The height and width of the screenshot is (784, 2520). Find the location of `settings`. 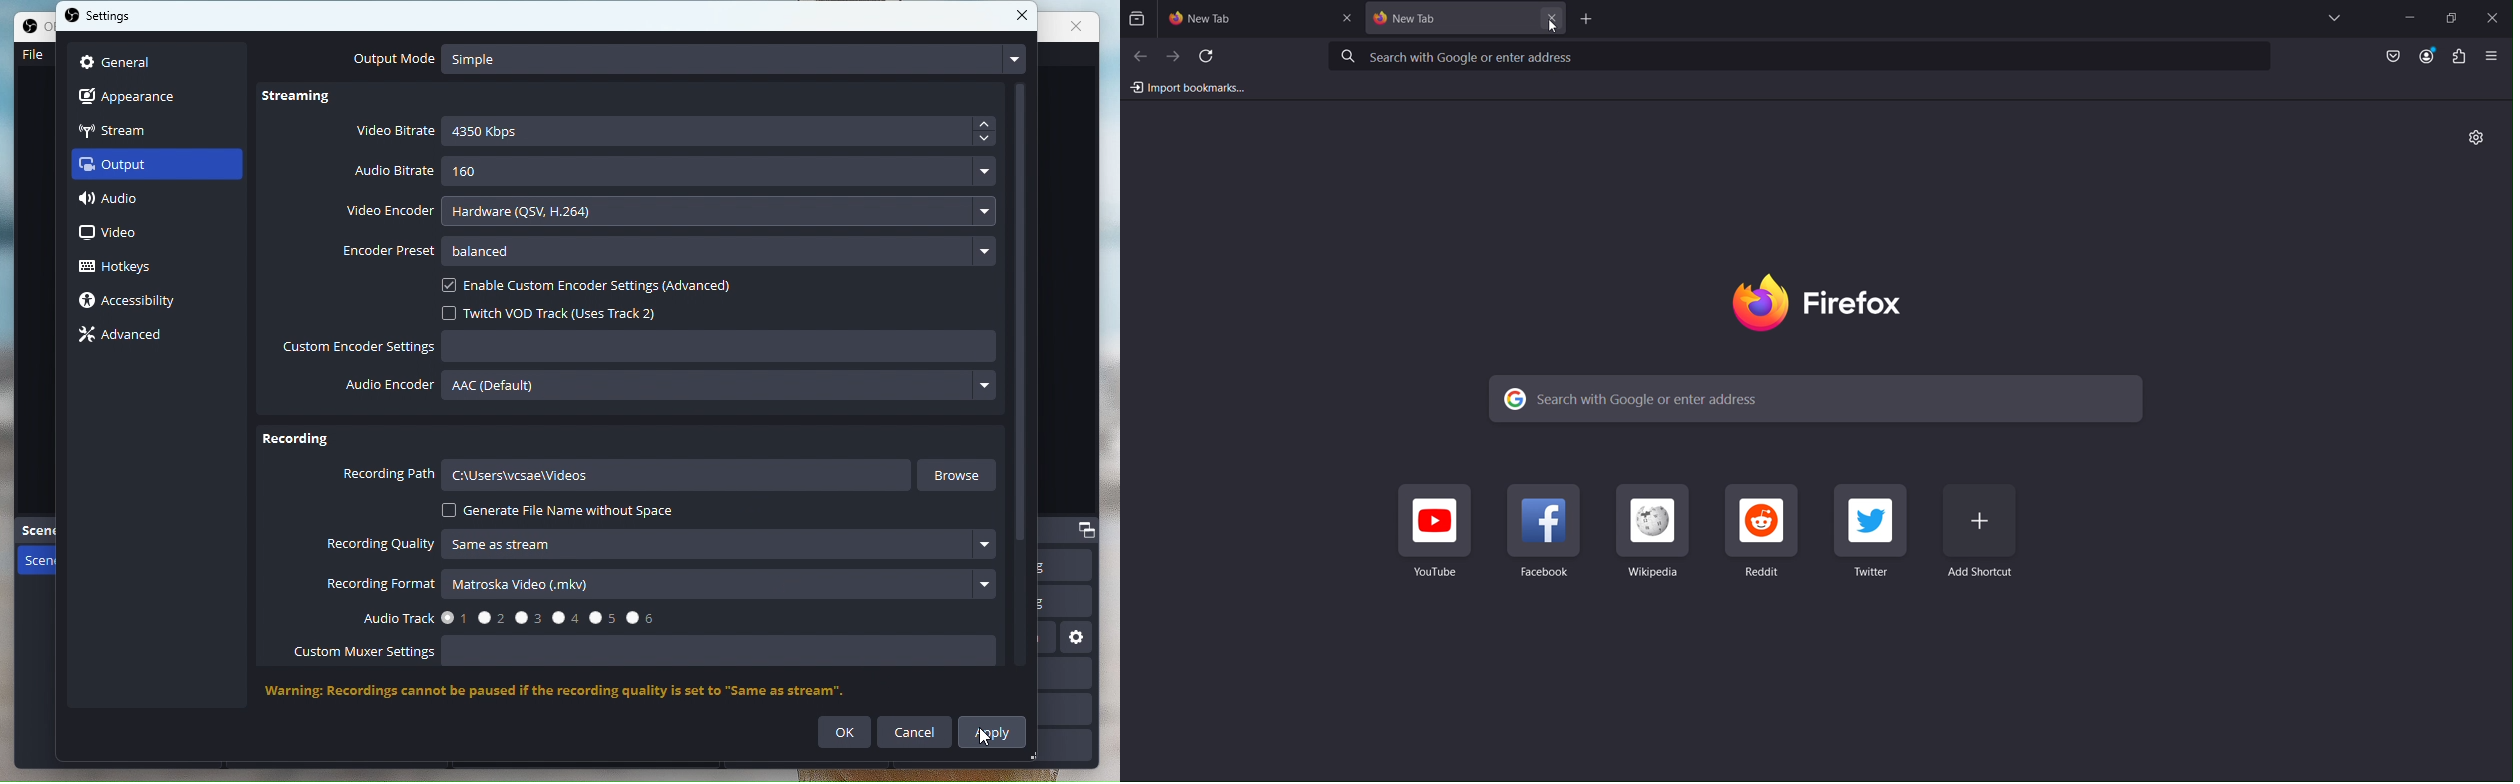

settings is located at coordinates (104, 18).